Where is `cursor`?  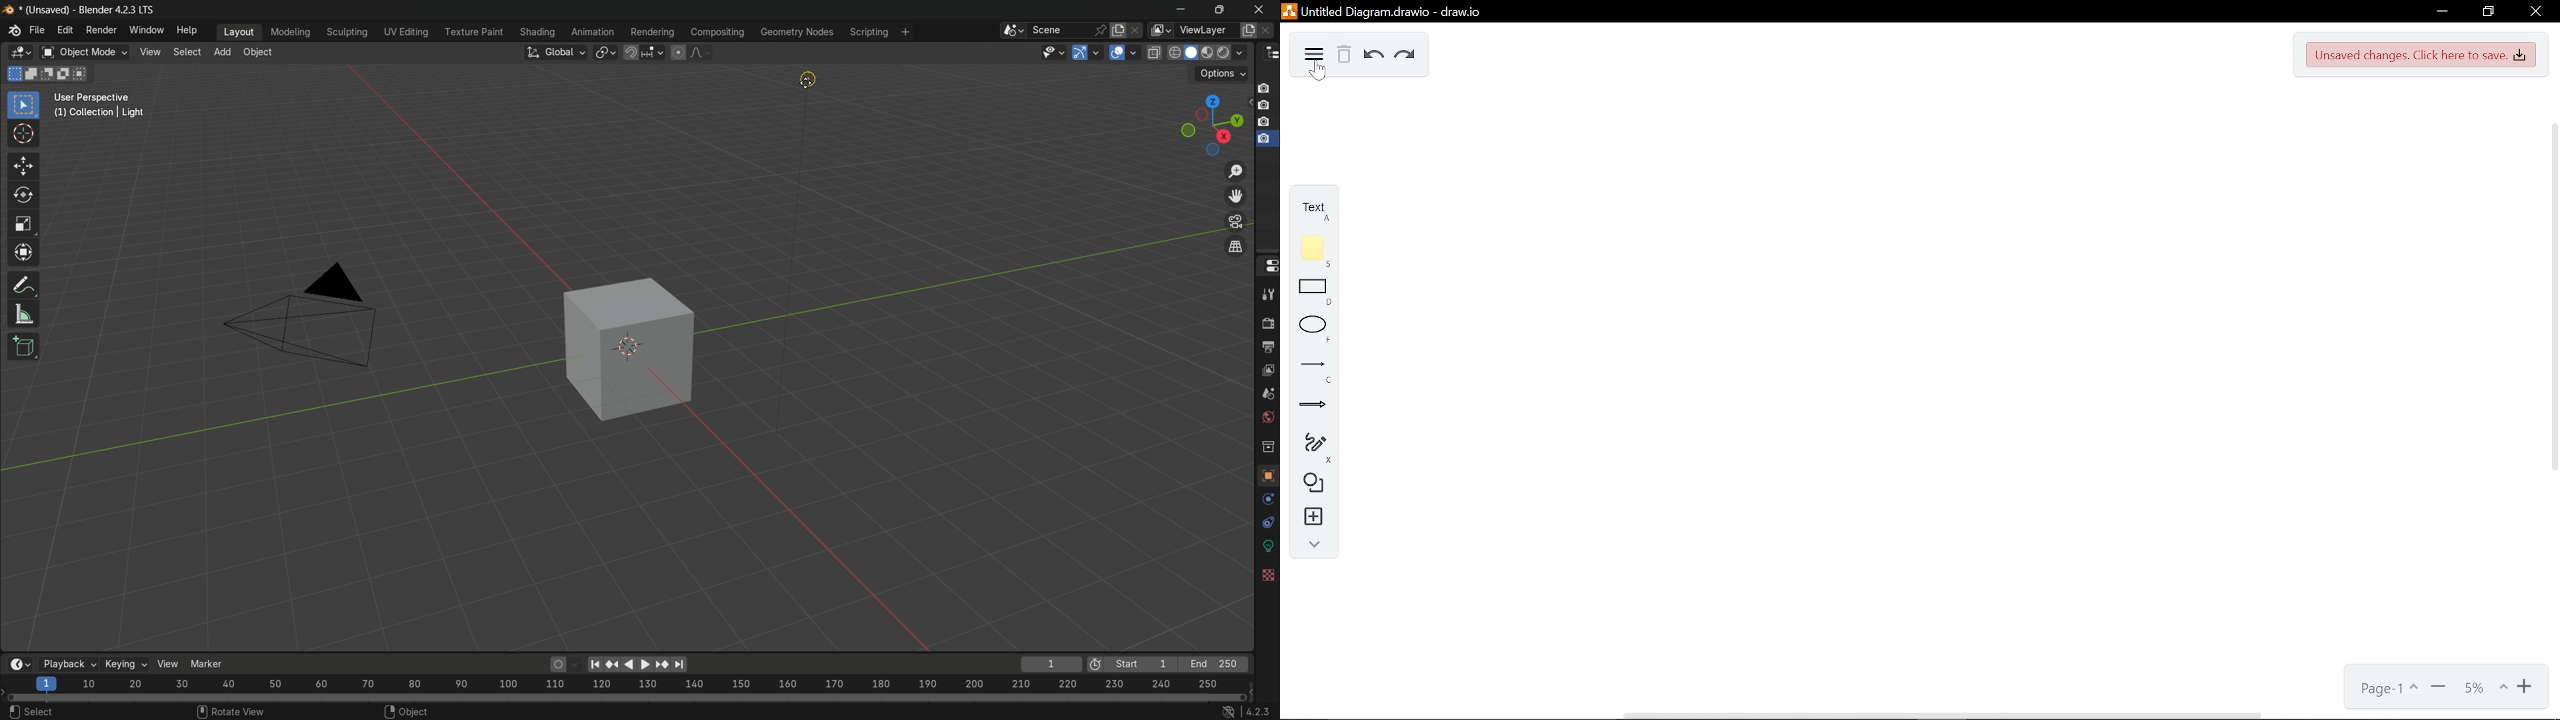
cursor is located at coordinates (1320, 74).